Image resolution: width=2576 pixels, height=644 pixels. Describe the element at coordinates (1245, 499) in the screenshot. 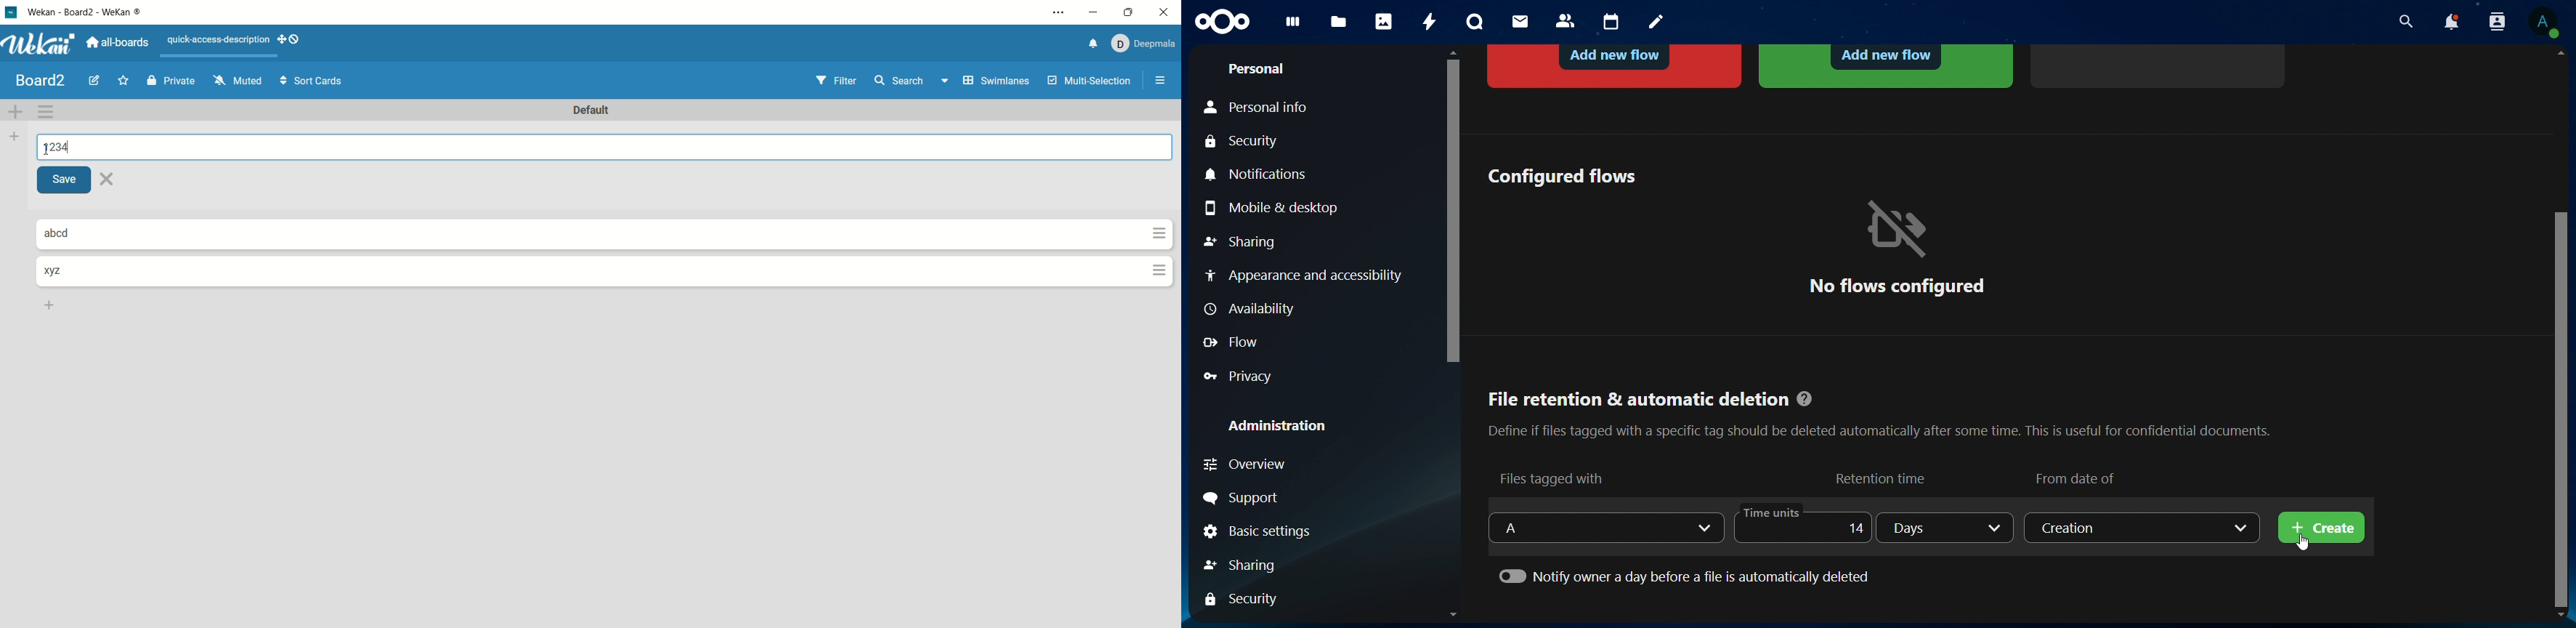

I see `support` at that location.